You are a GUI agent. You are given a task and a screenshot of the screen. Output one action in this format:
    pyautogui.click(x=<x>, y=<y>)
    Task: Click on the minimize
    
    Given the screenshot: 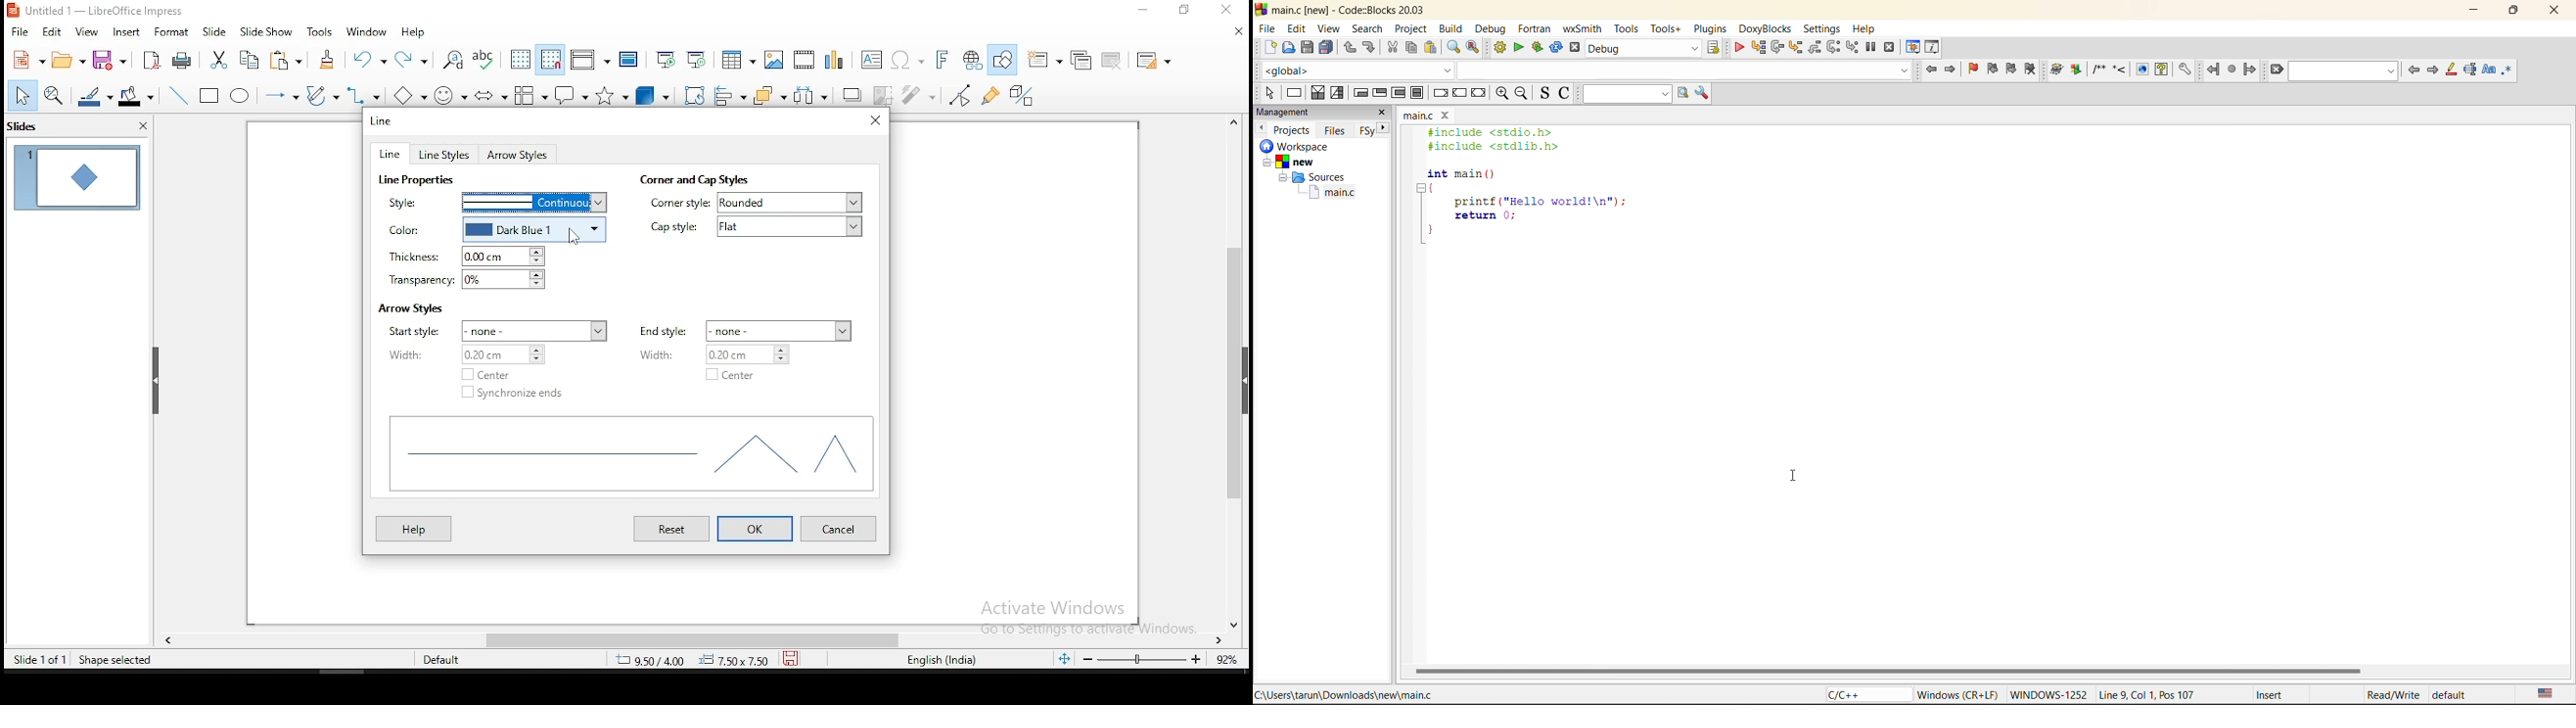 What is the action you would take?
    pyautogui.click(x=2473, y=12)
    